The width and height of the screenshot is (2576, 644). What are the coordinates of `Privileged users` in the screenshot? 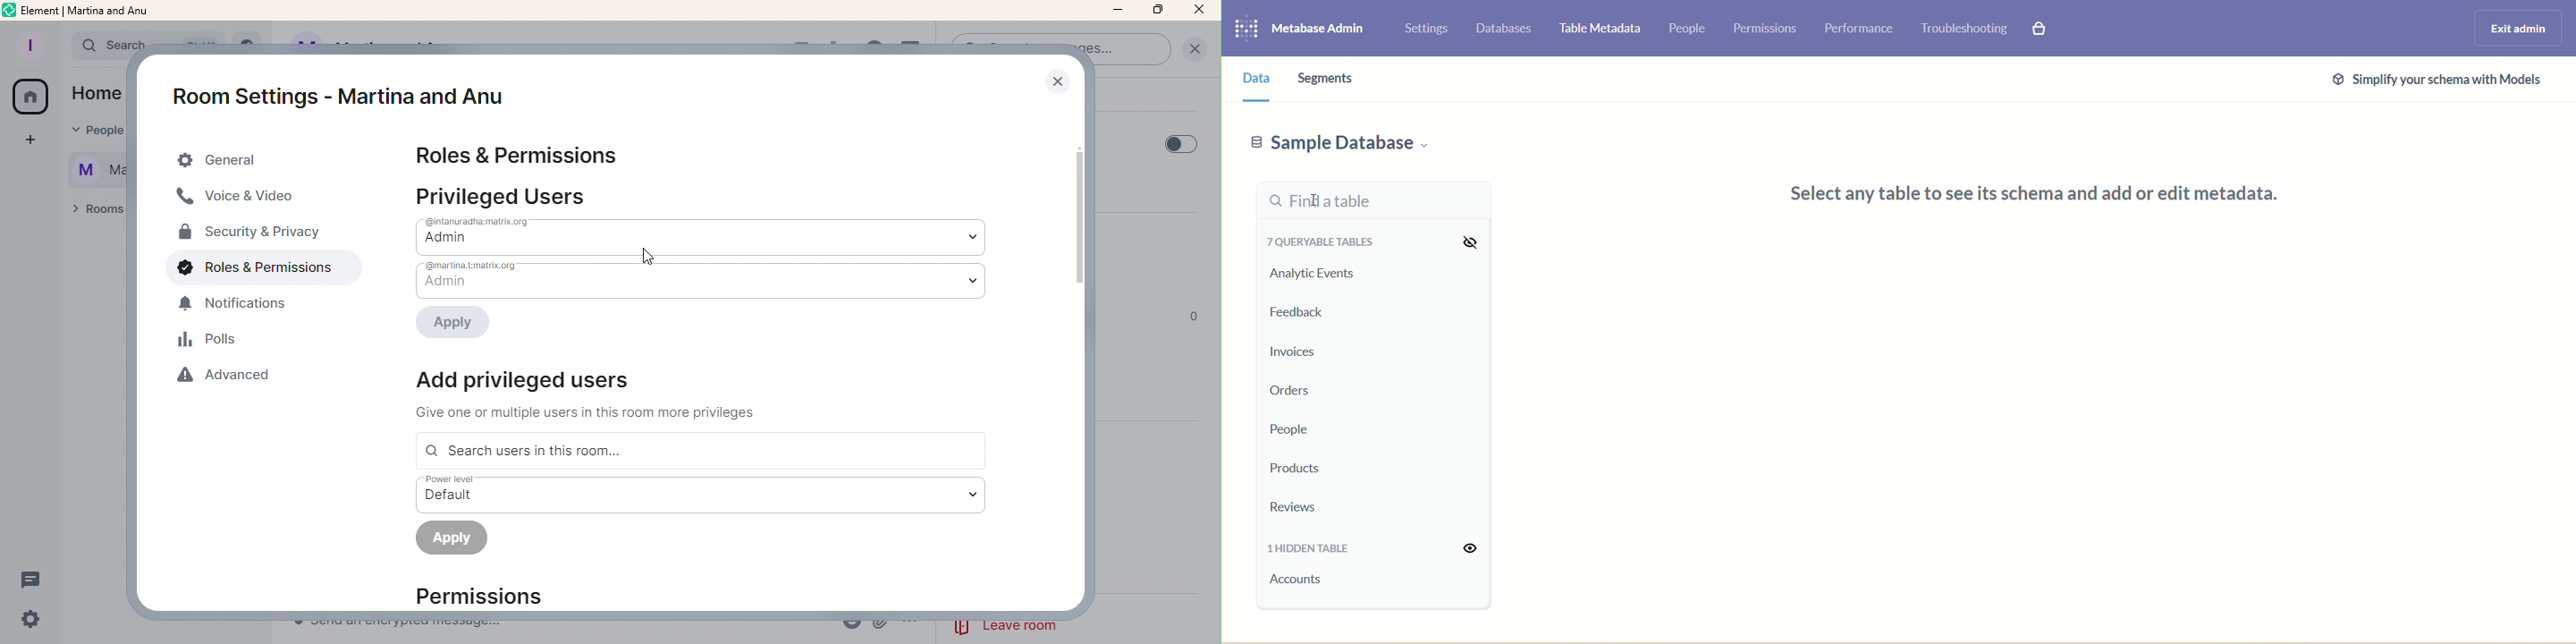 It's located at (507, 195).